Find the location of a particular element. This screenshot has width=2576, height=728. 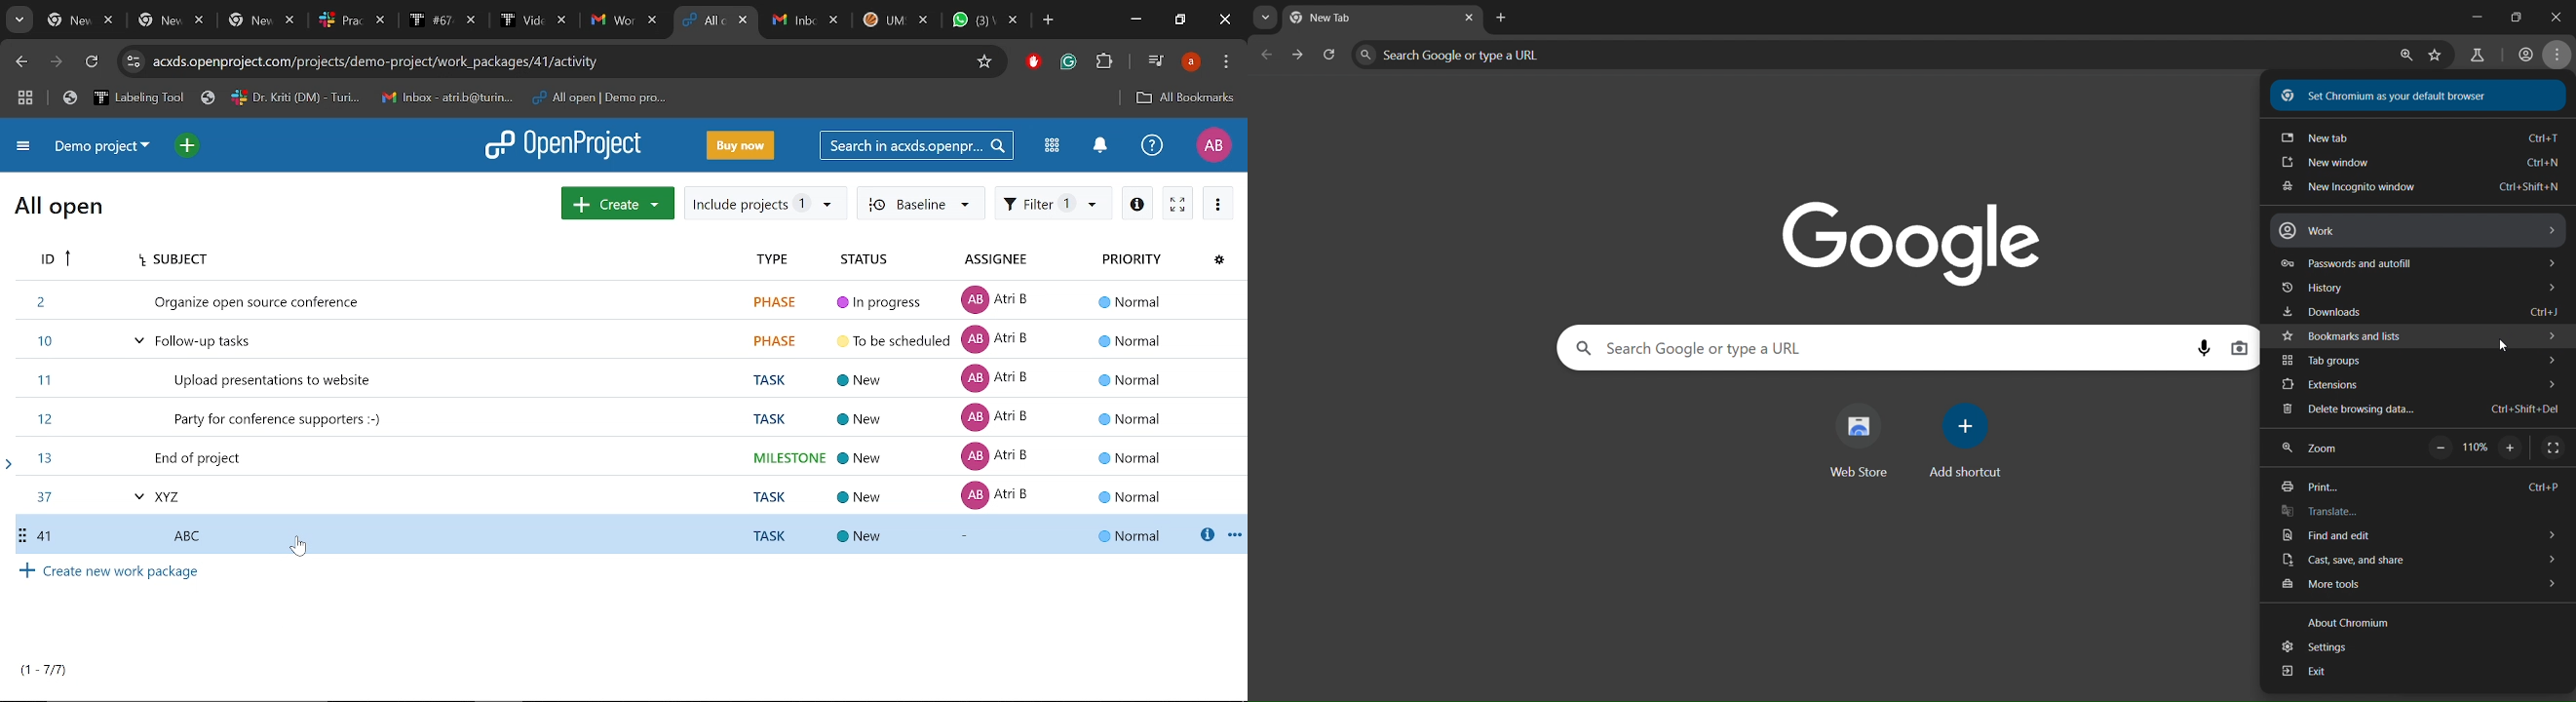

passwords and autofill is located at coordinates (2421, 263).